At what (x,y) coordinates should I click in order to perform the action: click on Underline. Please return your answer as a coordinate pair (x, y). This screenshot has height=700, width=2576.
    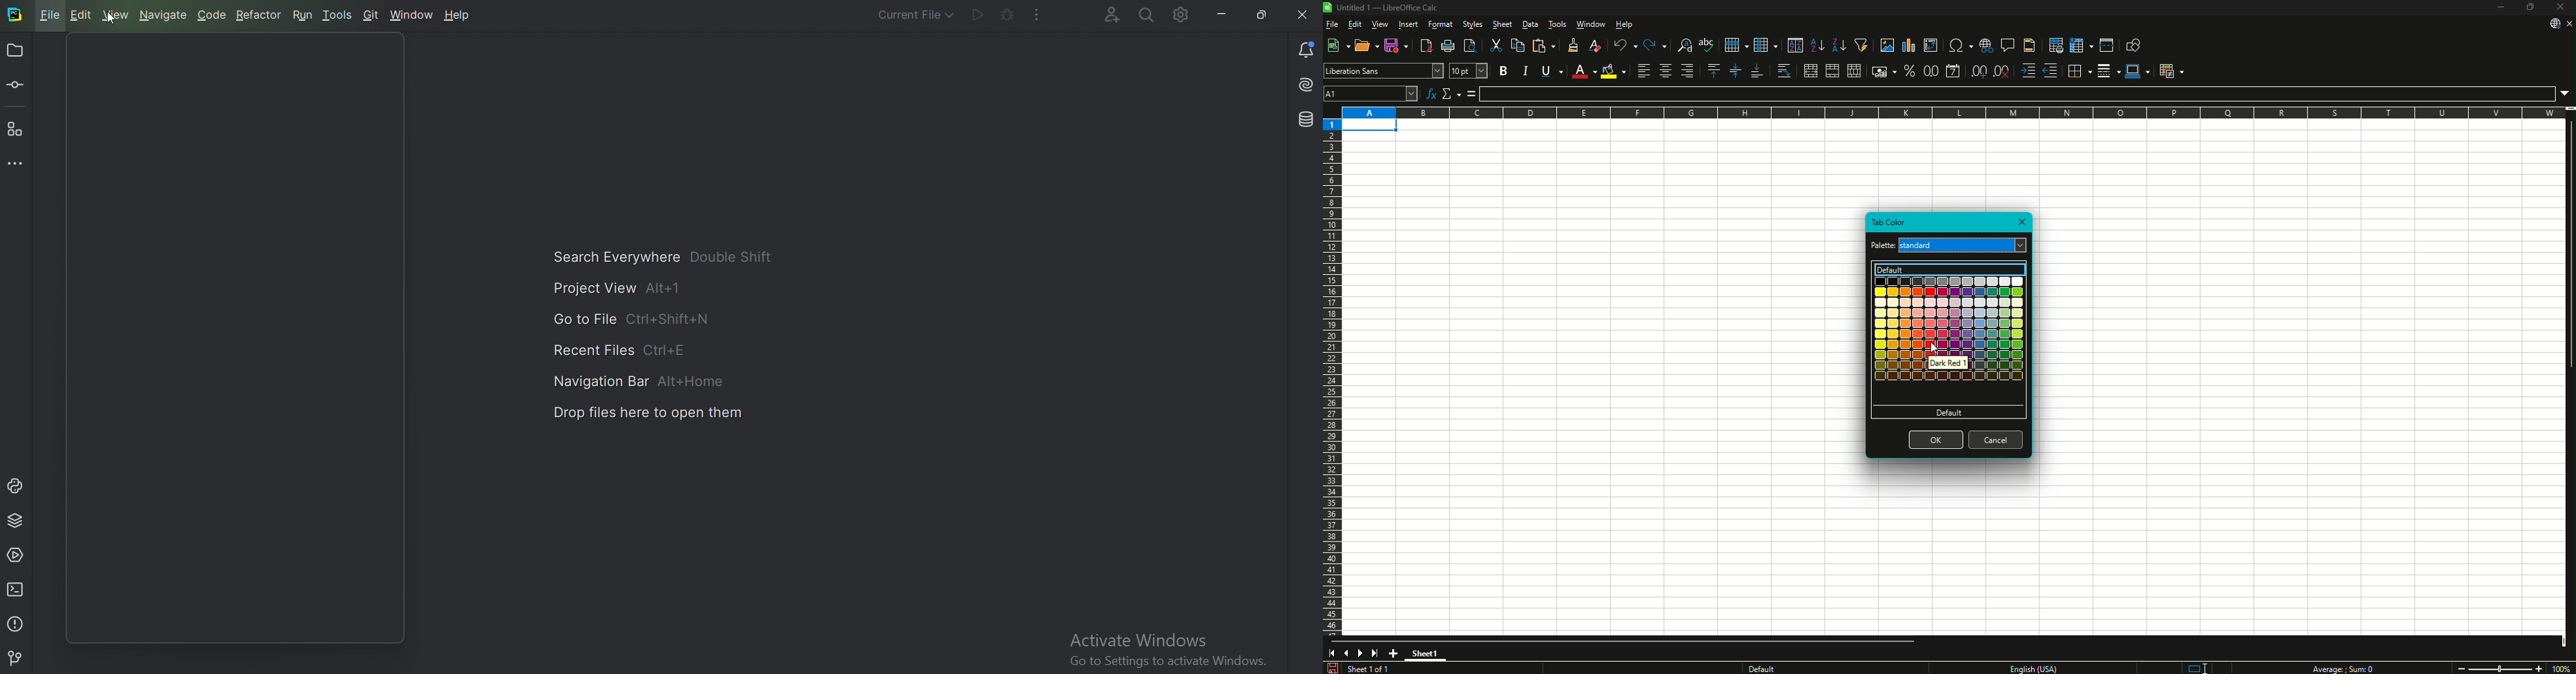
    Looking at the image, I should click on (1553, 71).